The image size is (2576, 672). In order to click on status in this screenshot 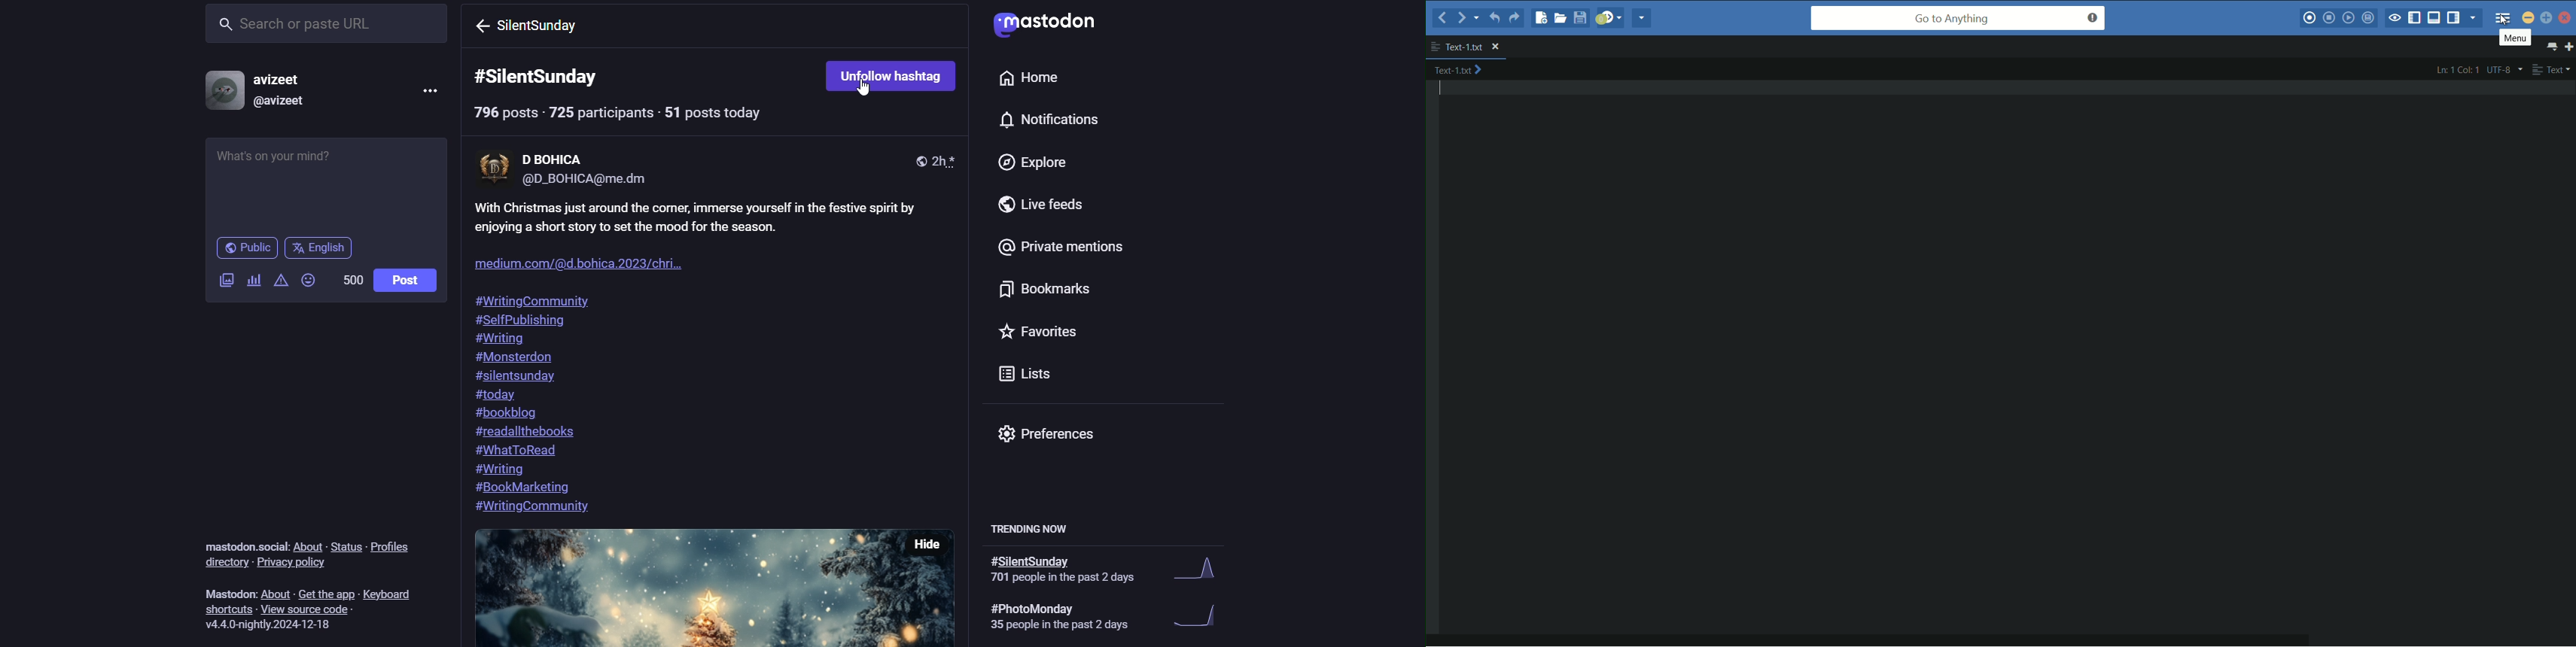, I will do `click(343, 542)`.